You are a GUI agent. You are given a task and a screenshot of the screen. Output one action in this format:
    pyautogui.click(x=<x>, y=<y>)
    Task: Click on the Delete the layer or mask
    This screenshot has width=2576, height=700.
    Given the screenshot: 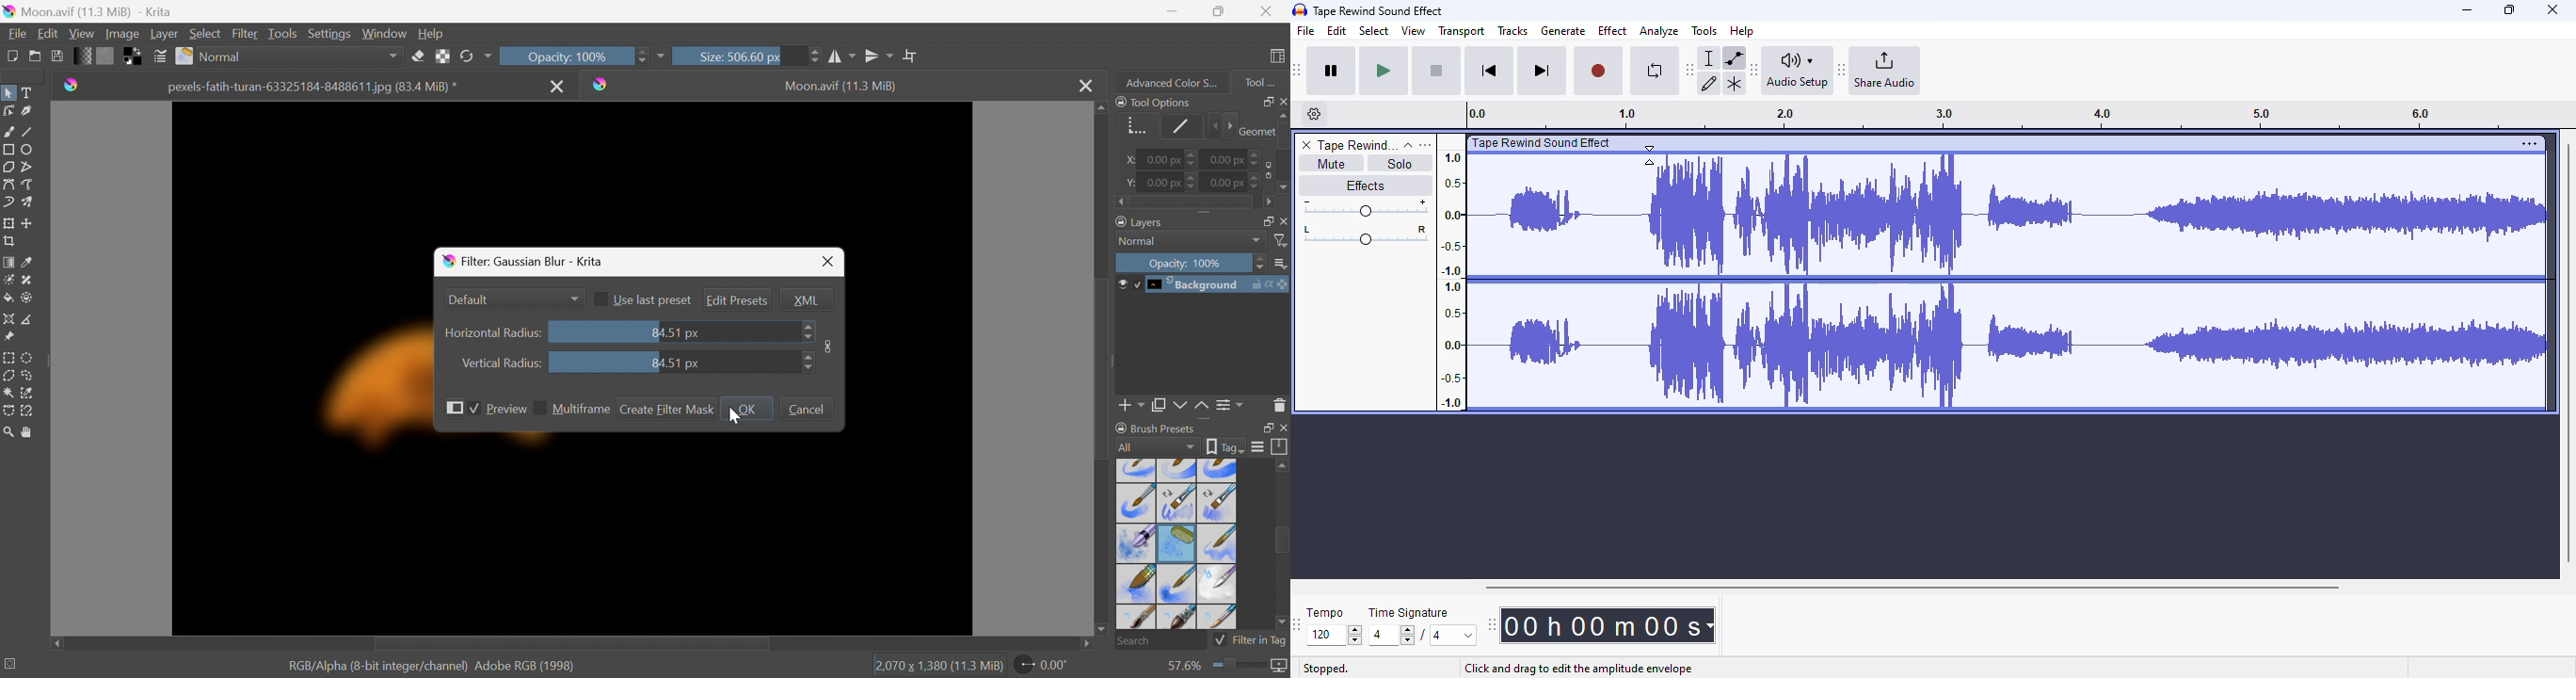 What is the action you would take?
    pyautogui.click(x=1280, y=408)
    